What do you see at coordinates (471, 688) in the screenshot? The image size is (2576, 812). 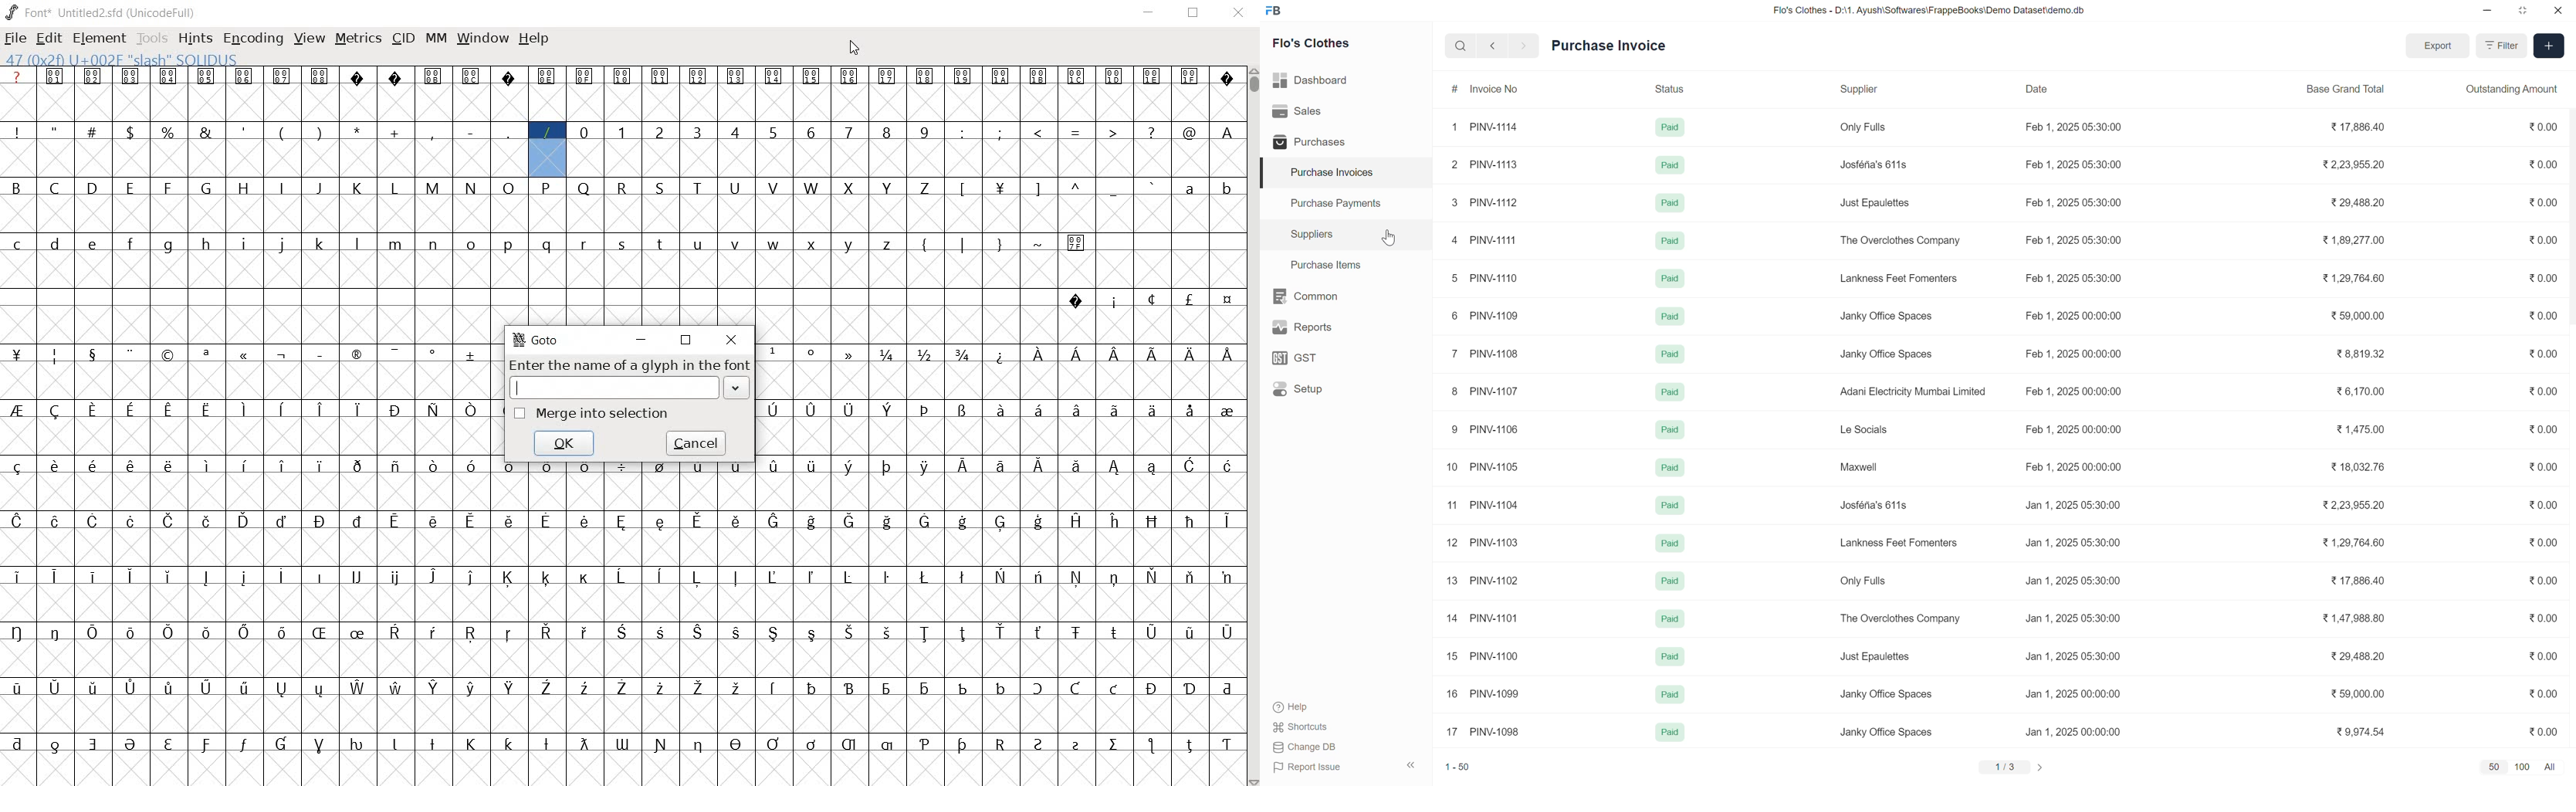 I see `glyph` at bounding box center [471, 688].